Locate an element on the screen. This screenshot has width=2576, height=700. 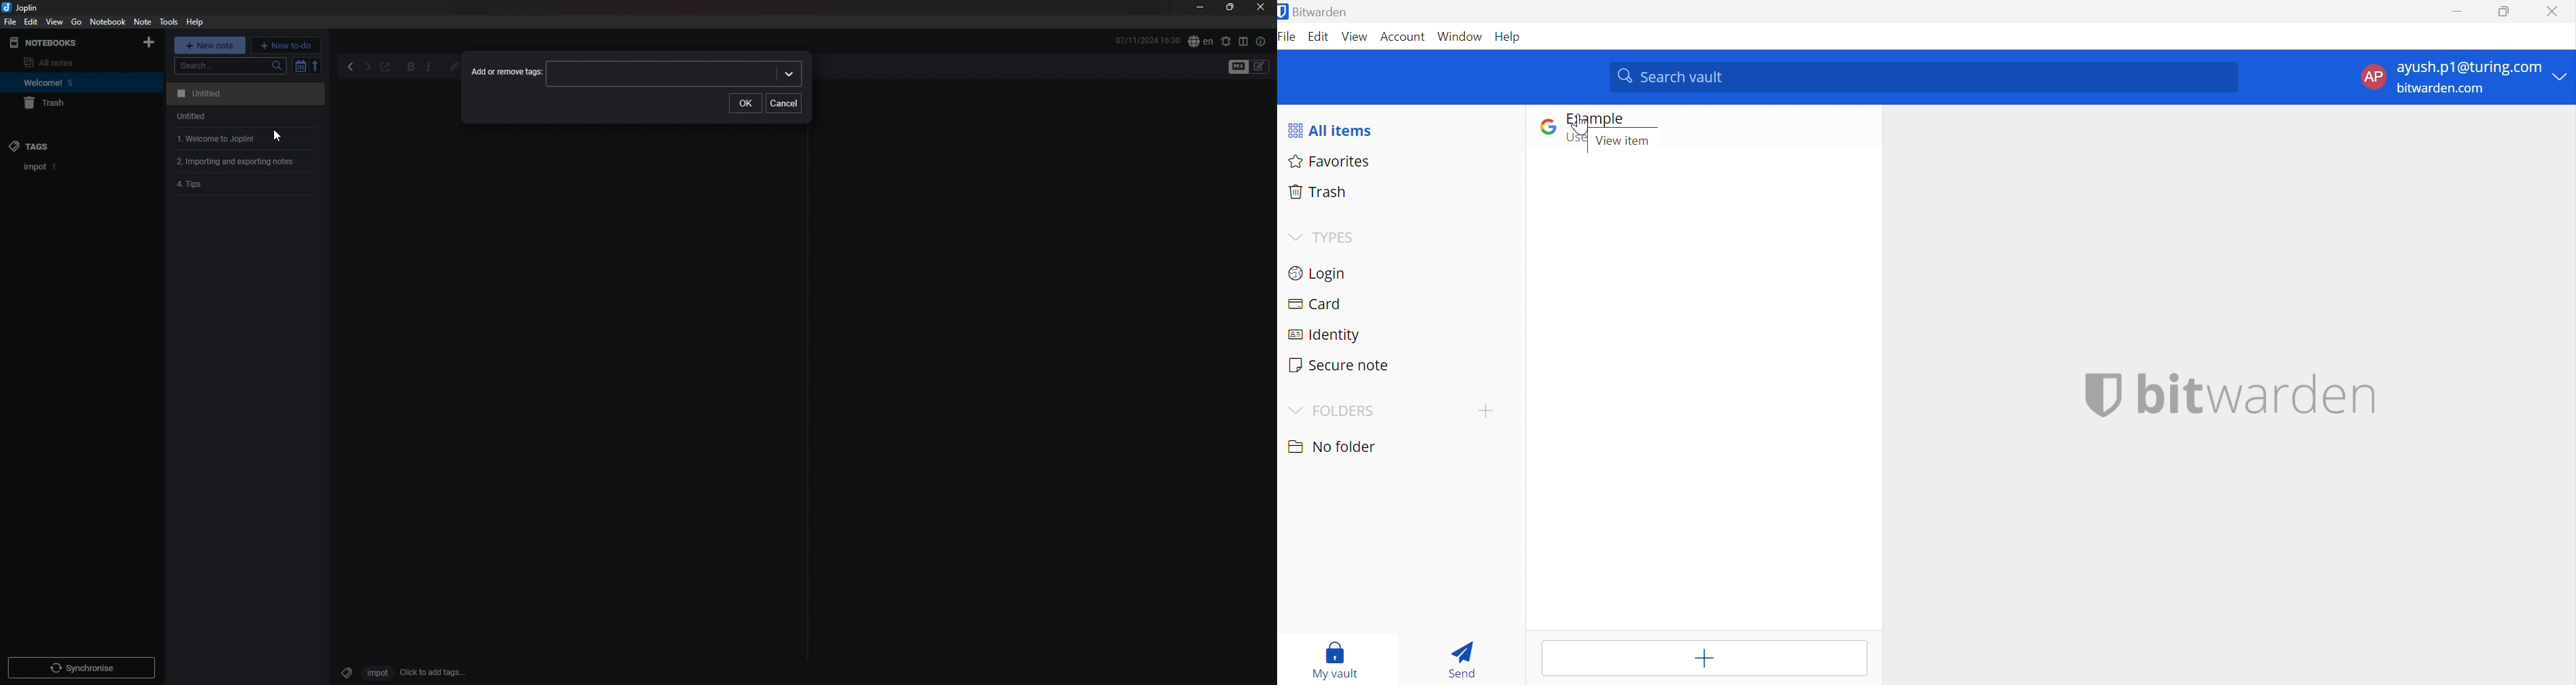
trash is located at coordinates (71, 104).